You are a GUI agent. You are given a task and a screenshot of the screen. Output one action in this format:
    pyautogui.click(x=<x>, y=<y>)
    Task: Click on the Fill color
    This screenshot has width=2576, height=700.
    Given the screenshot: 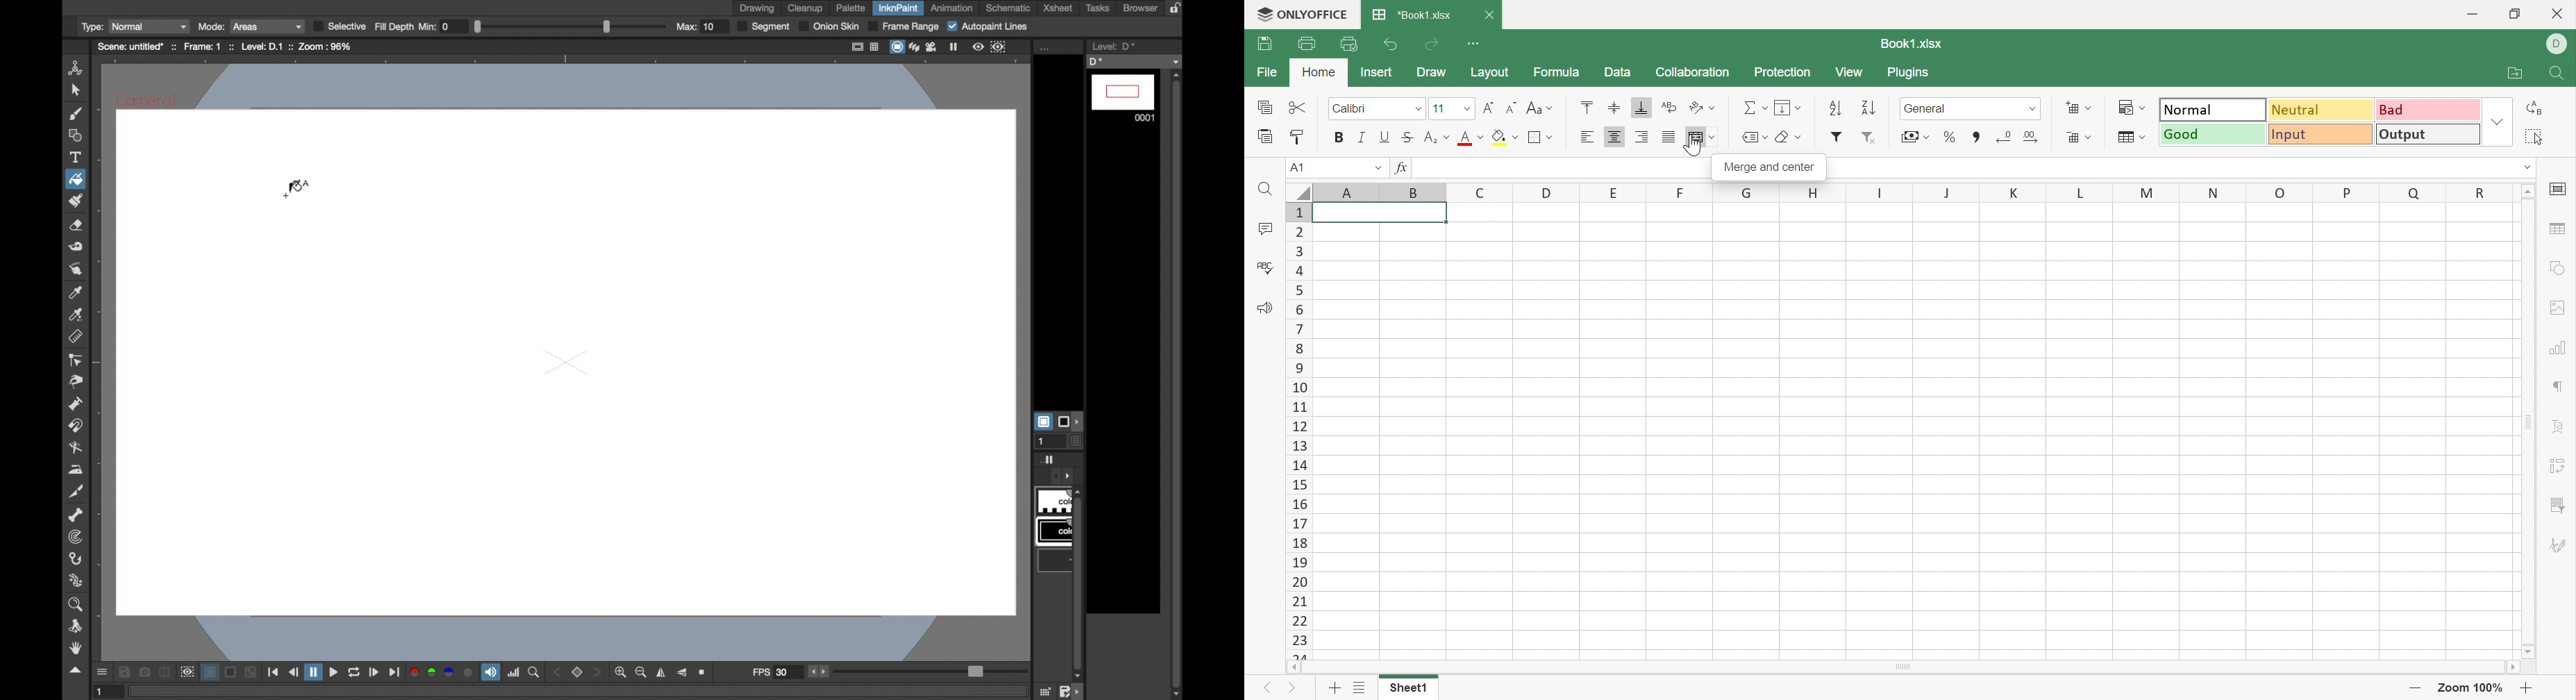 What is the action you would take?
    pyautogui.click(x=1503, y=137)
    